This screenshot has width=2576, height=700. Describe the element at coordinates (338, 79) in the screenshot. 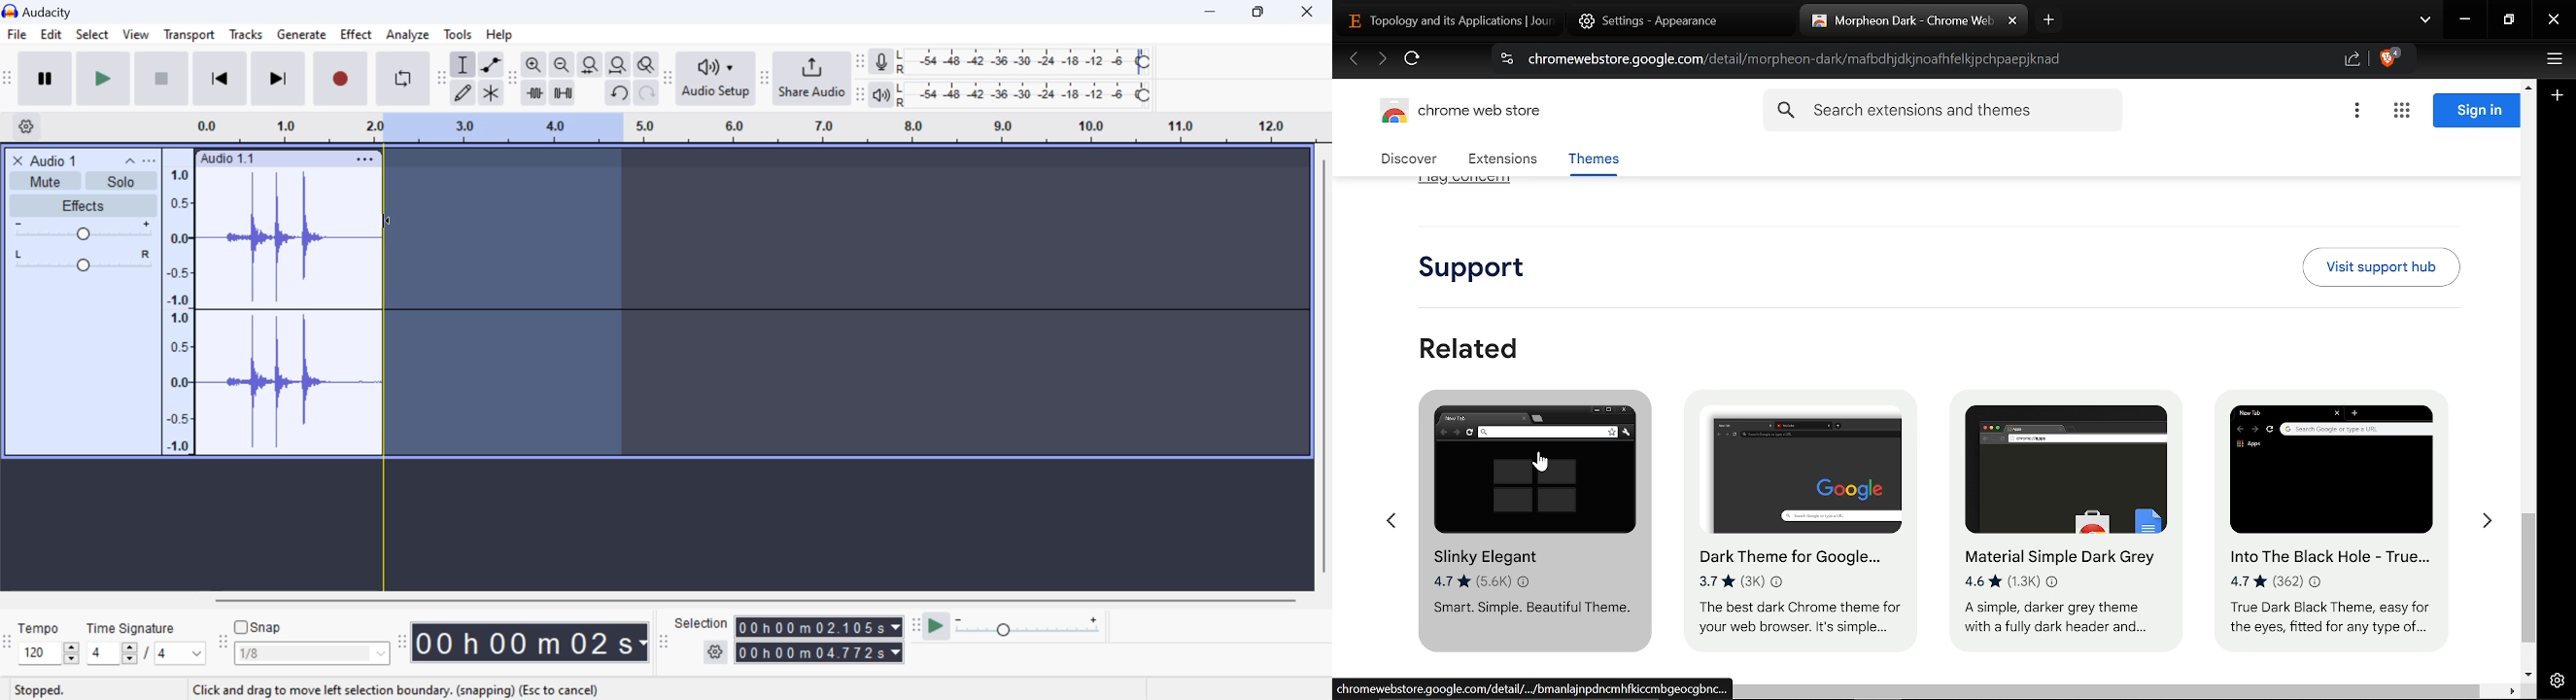

I see `Record` at that location.